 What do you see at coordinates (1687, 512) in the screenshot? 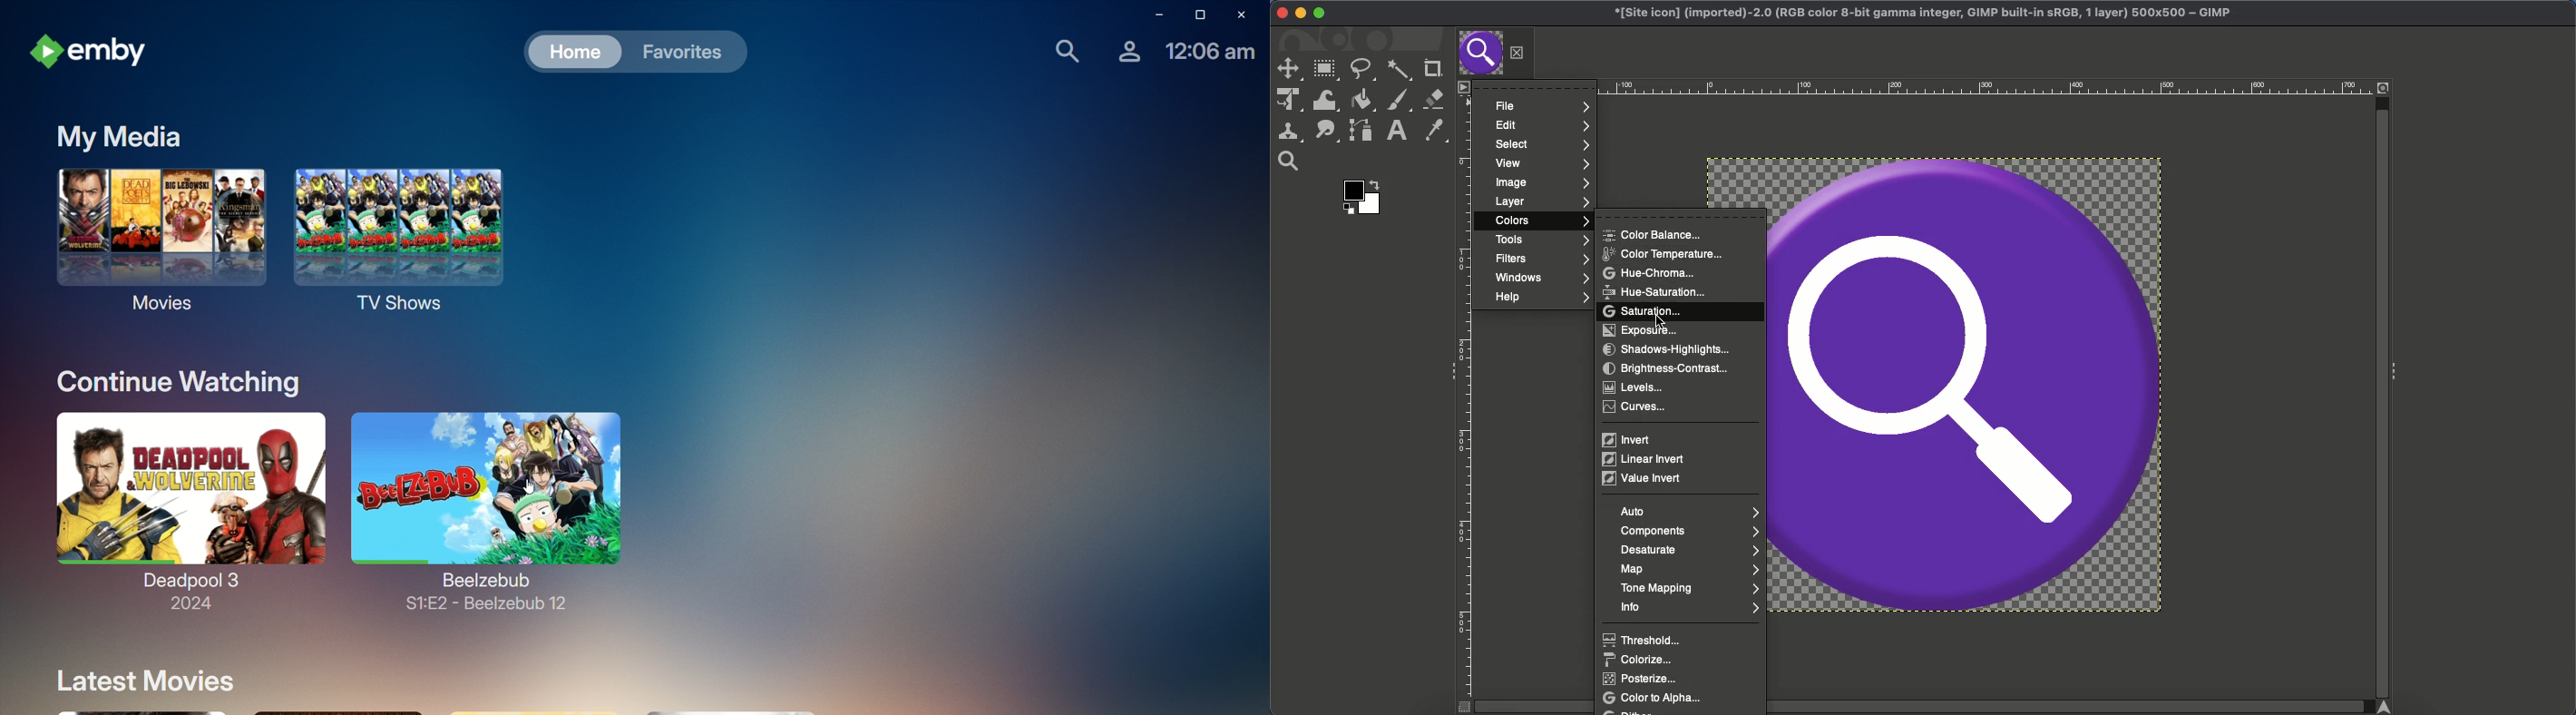
I see `Auto` at bounding box center [1687, 512].